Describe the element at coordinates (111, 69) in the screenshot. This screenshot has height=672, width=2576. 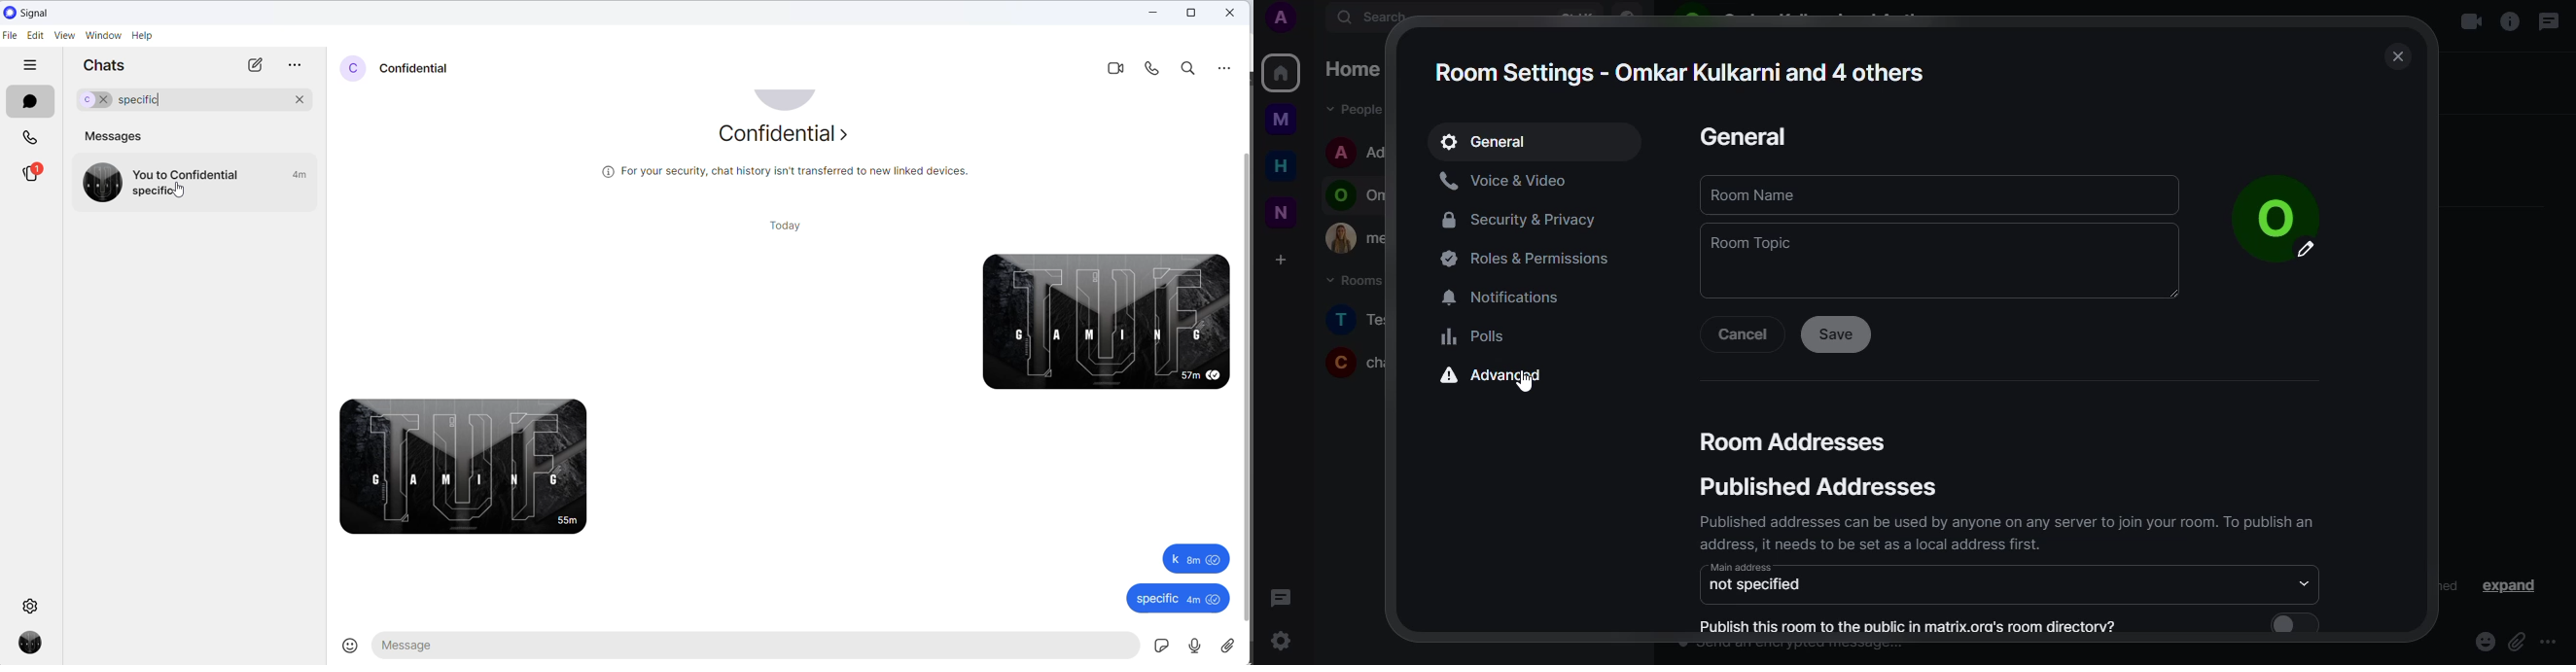
I see `chats heading` at that location.